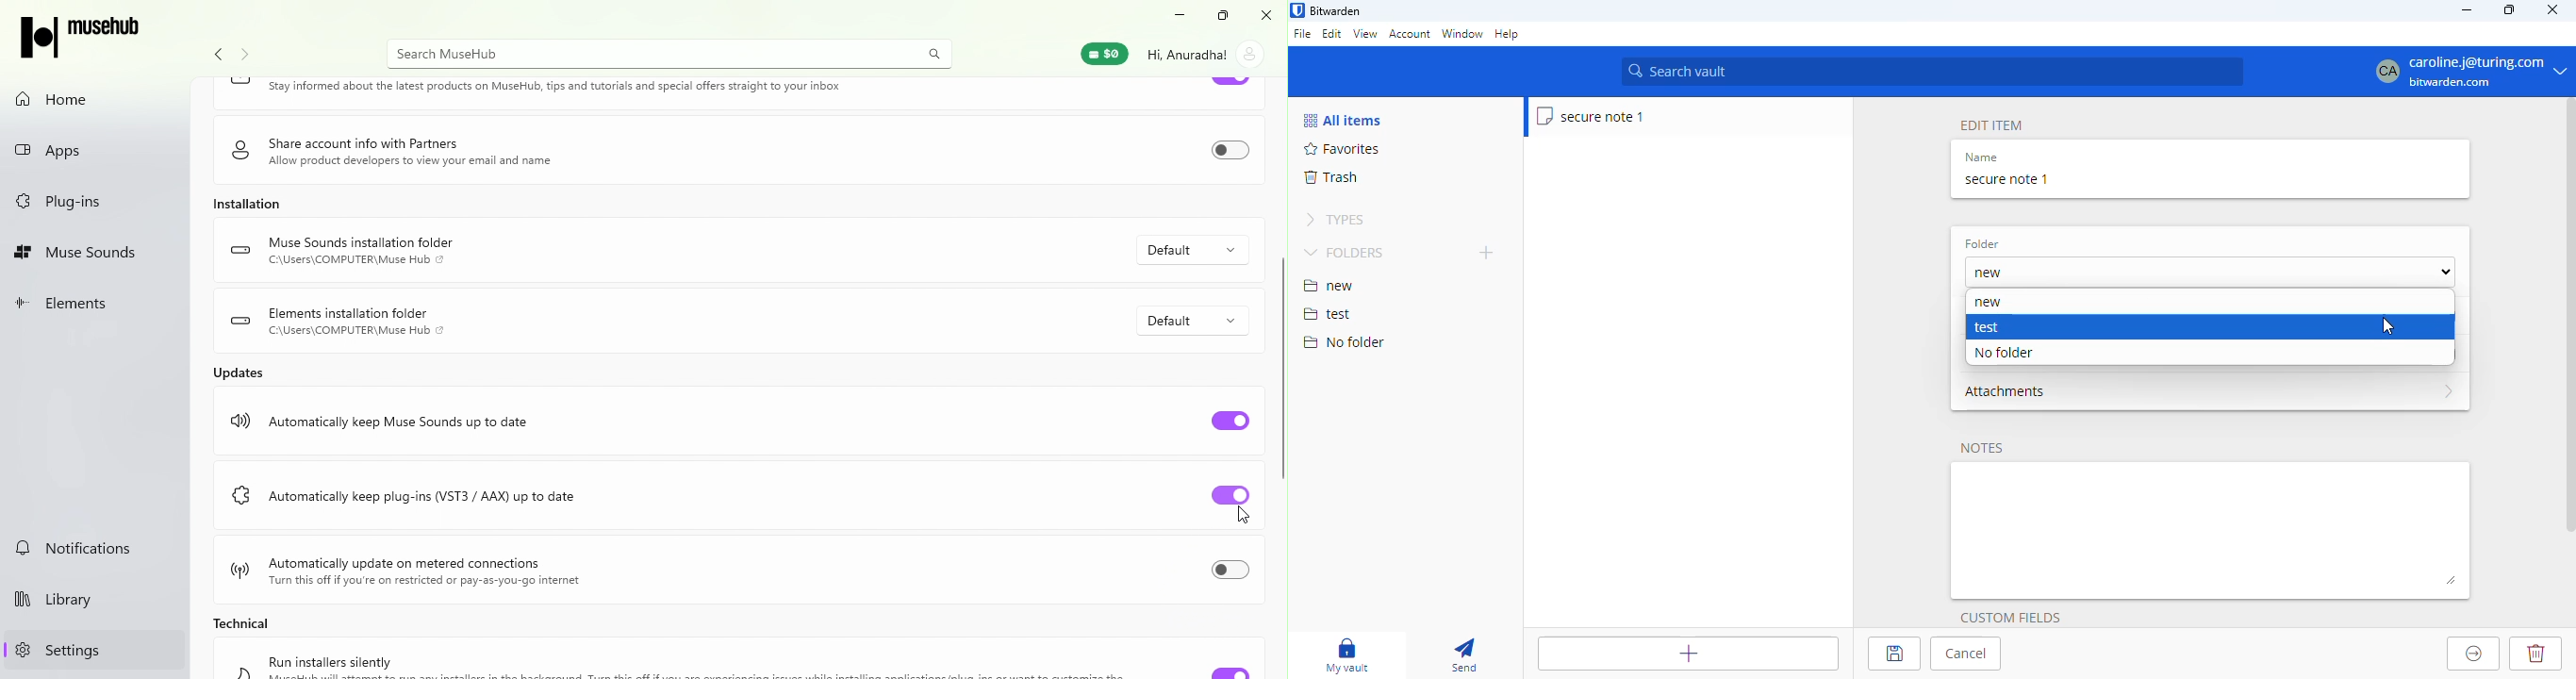 This screenshot has width=2576, height=700. Describe the element at coordinates (1981, 157) in the screenshot. I see `name` at that location.